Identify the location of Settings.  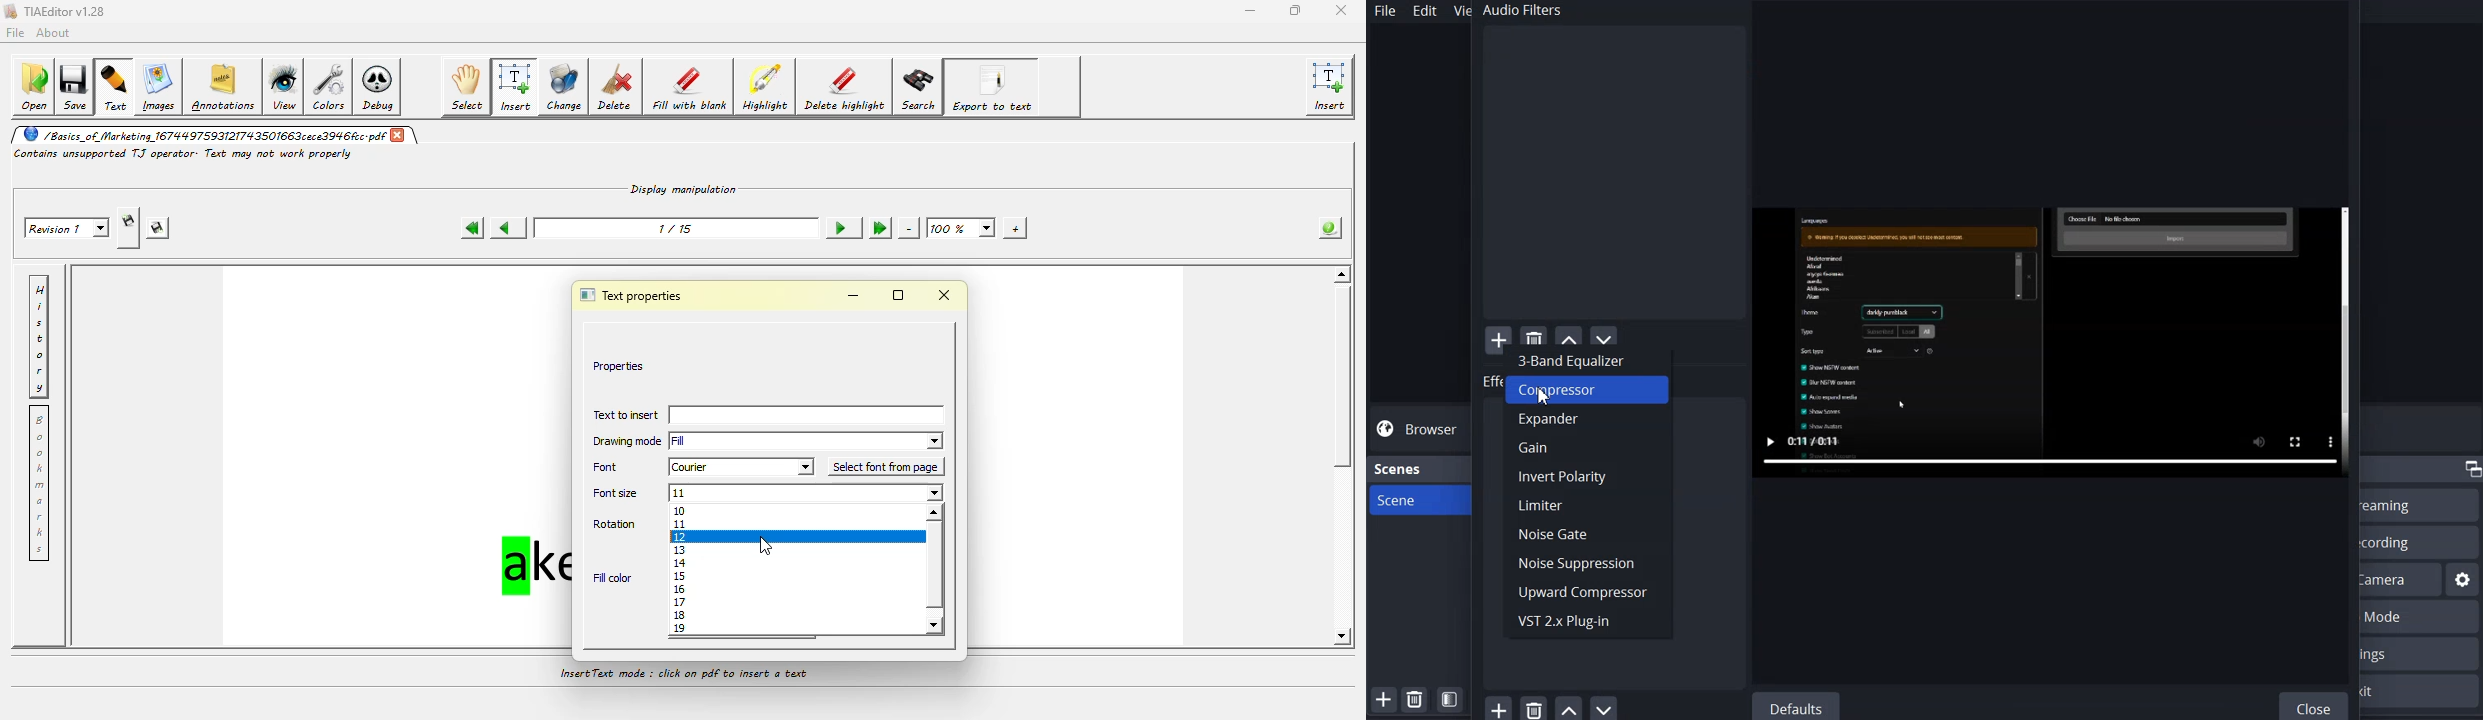
(2421, 653).